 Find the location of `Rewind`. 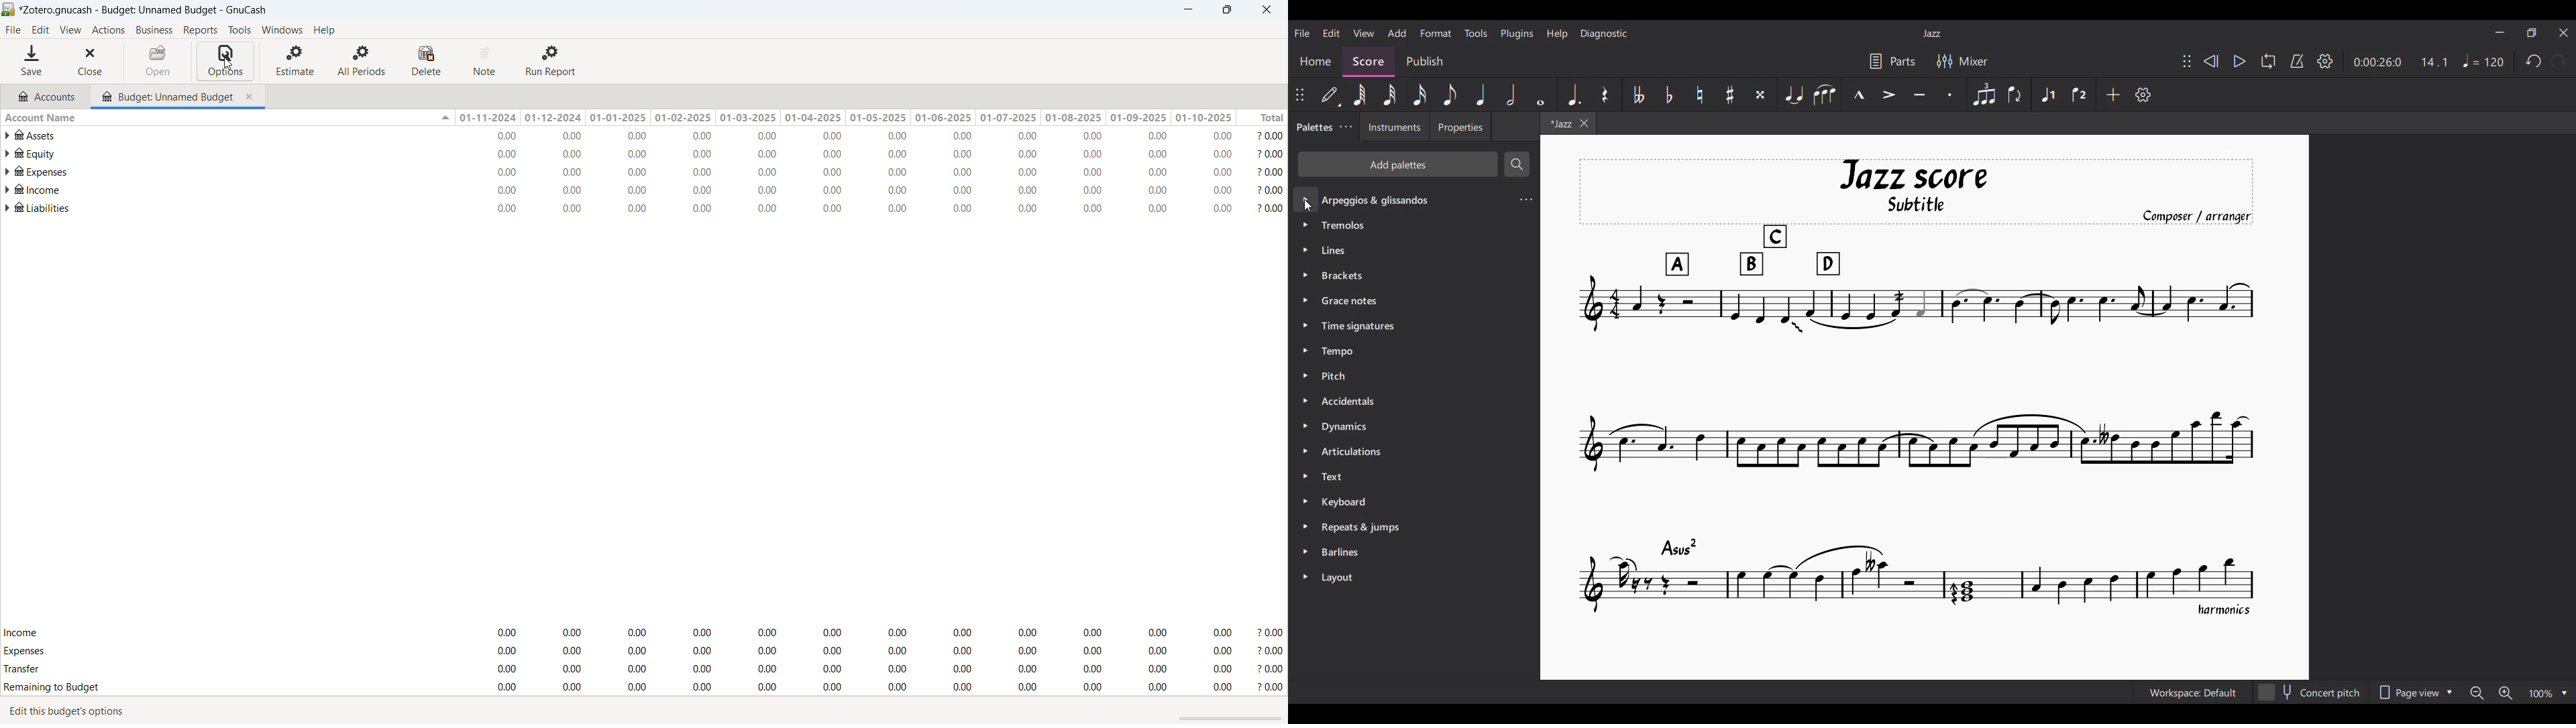

Rewind is located at coordinates (2211, 61).